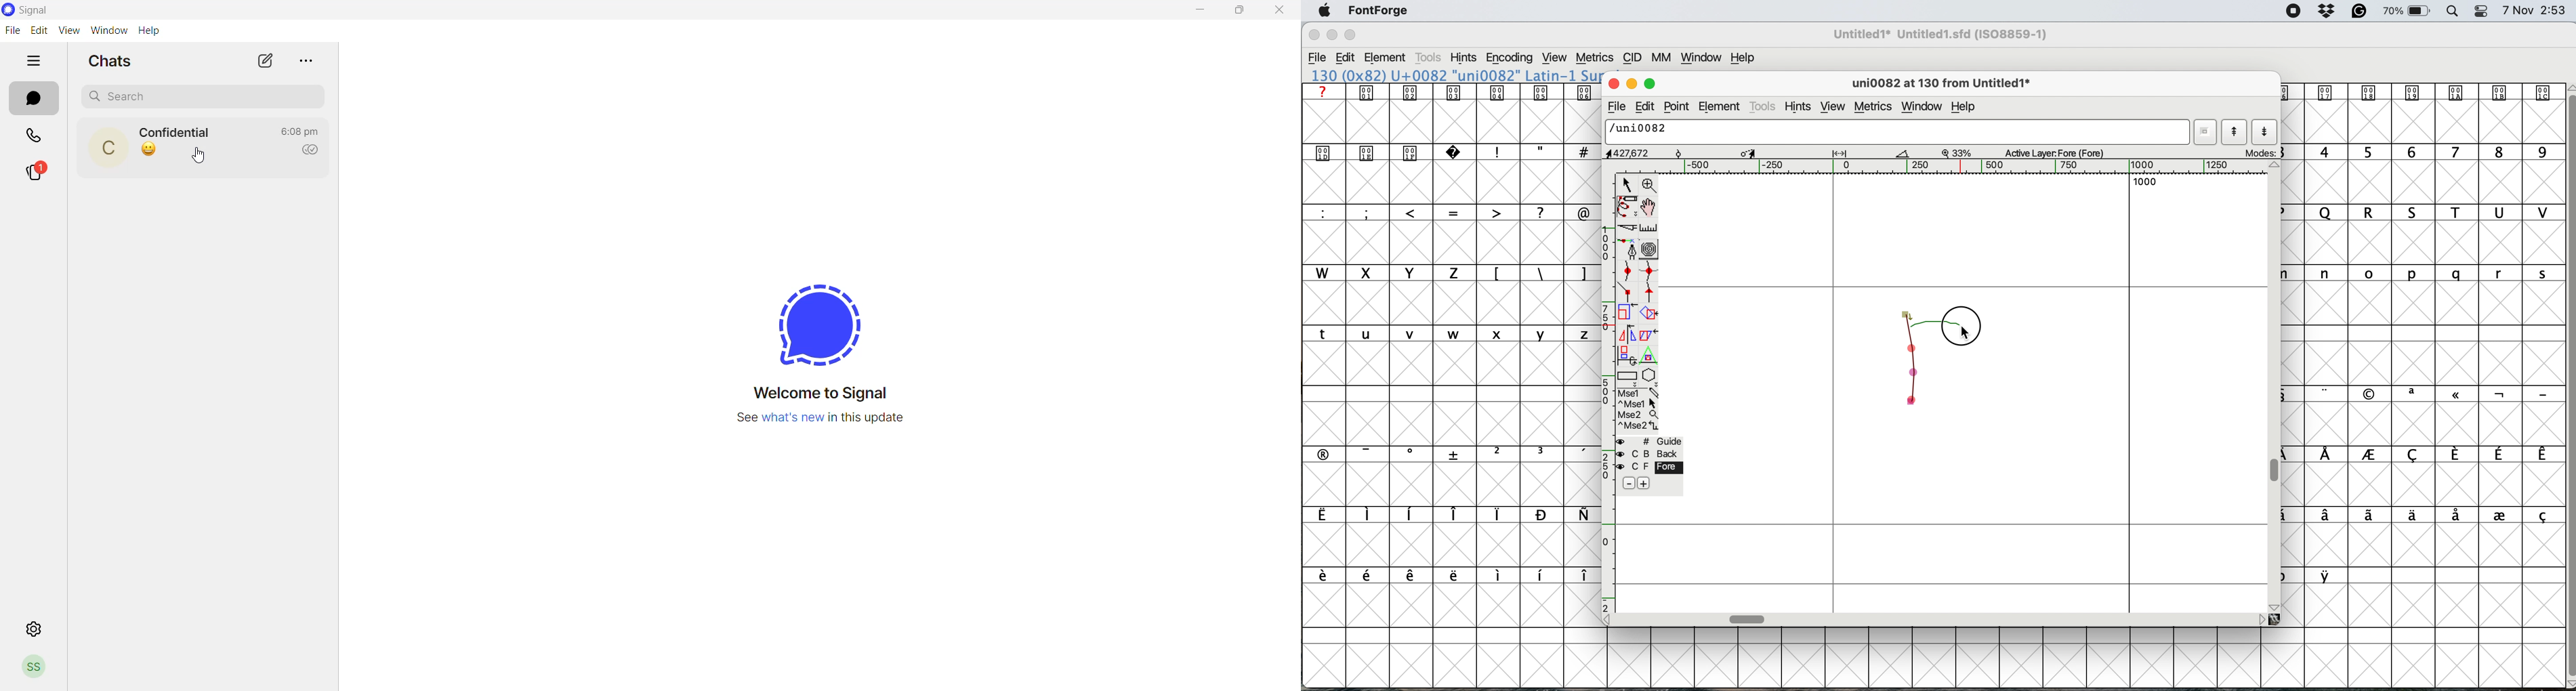  I want to click on control center, so click(2485, 10).